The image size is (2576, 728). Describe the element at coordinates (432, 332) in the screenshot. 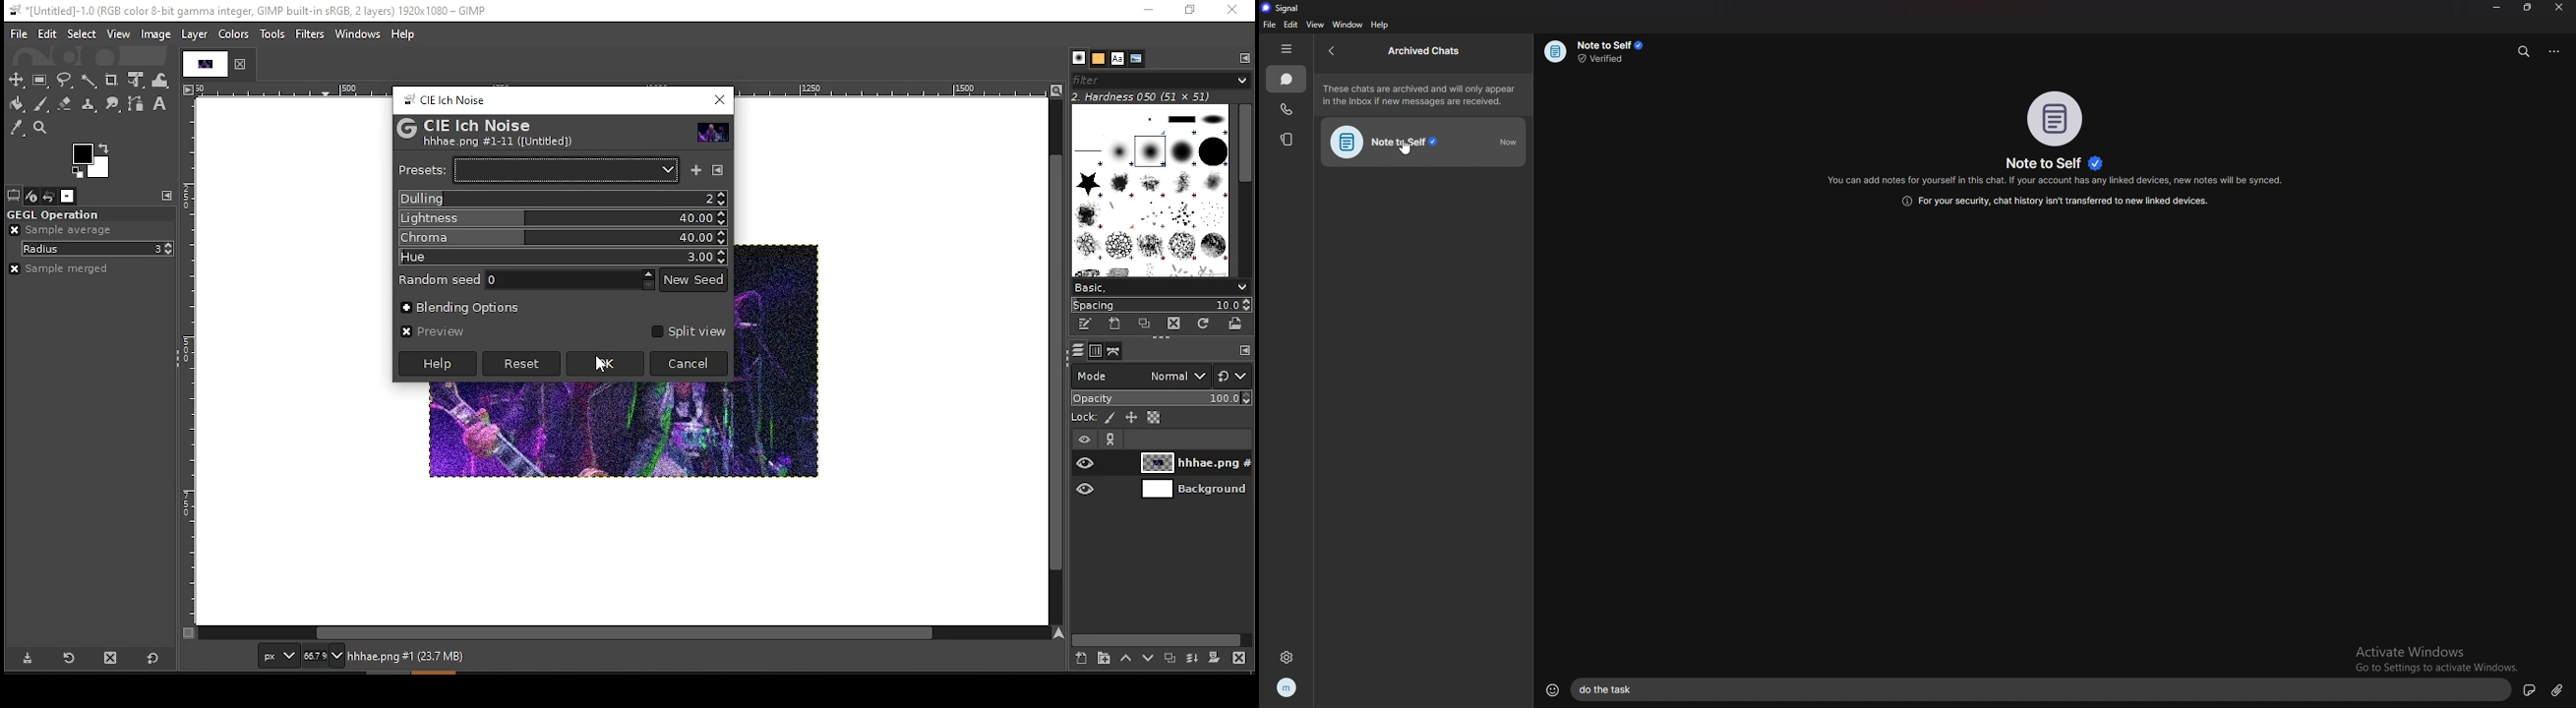

I see `preview` at that location.